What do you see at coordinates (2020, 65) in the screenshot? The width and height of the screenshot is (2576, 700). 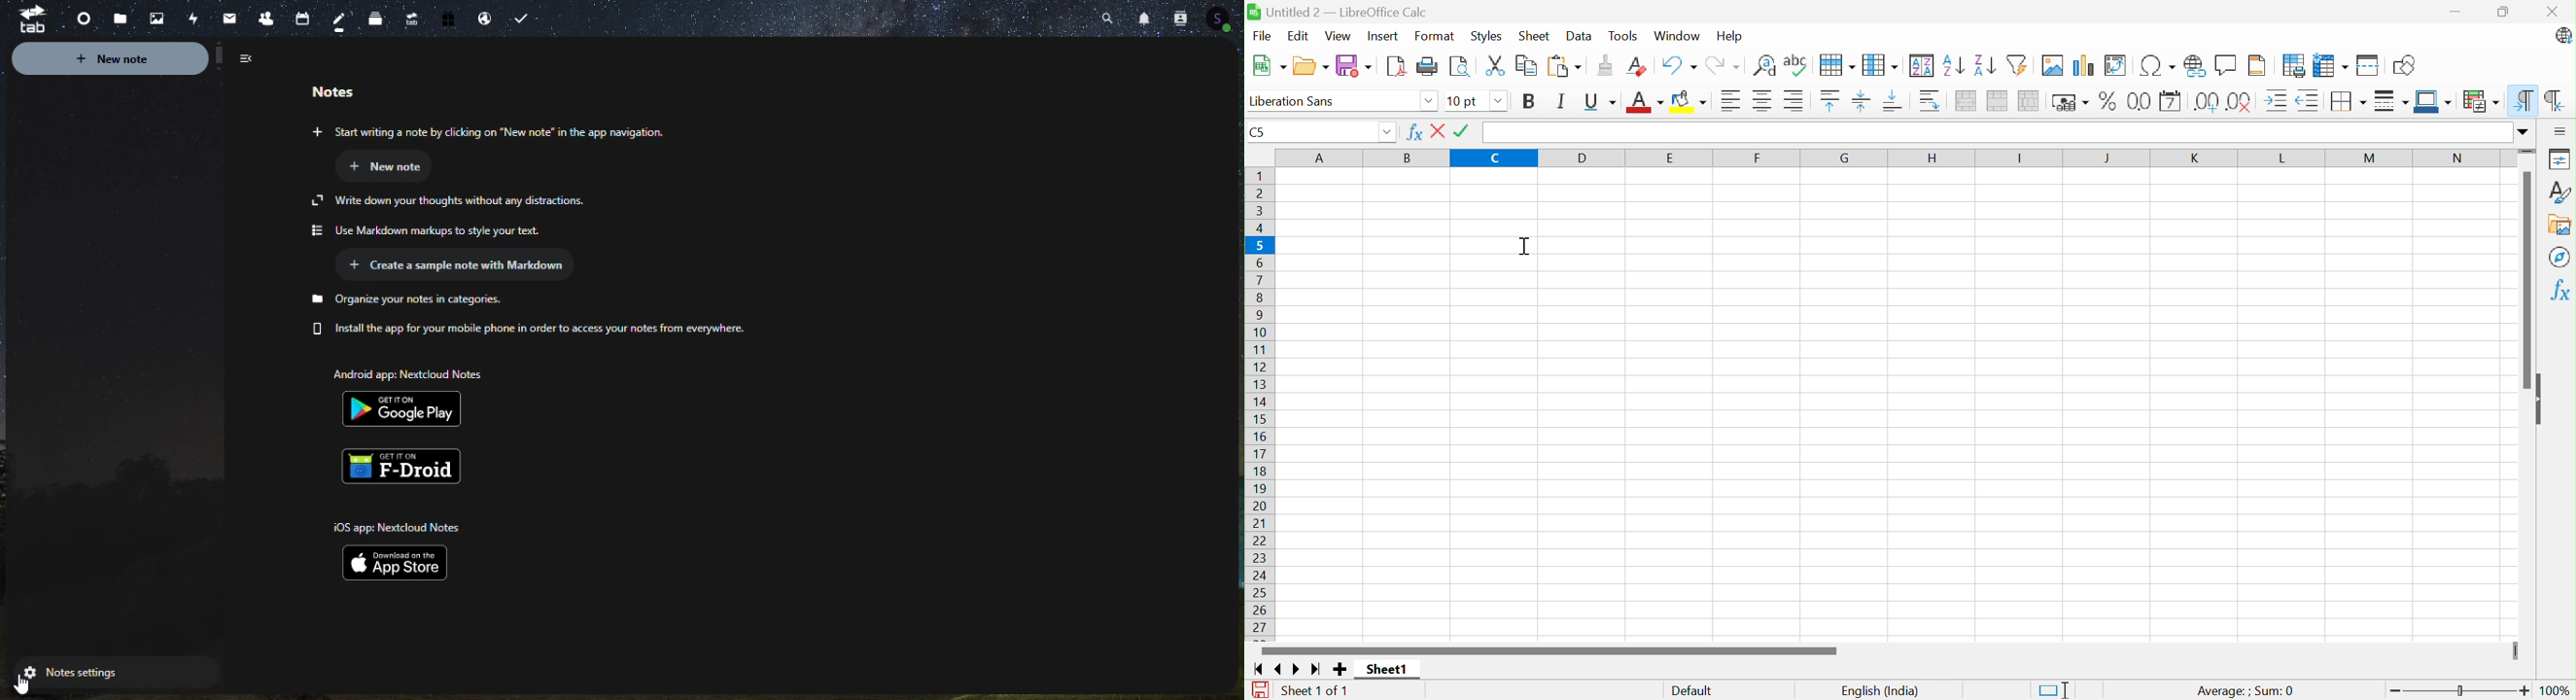 I see `Autofilter` at bounding box center [2020, 65].